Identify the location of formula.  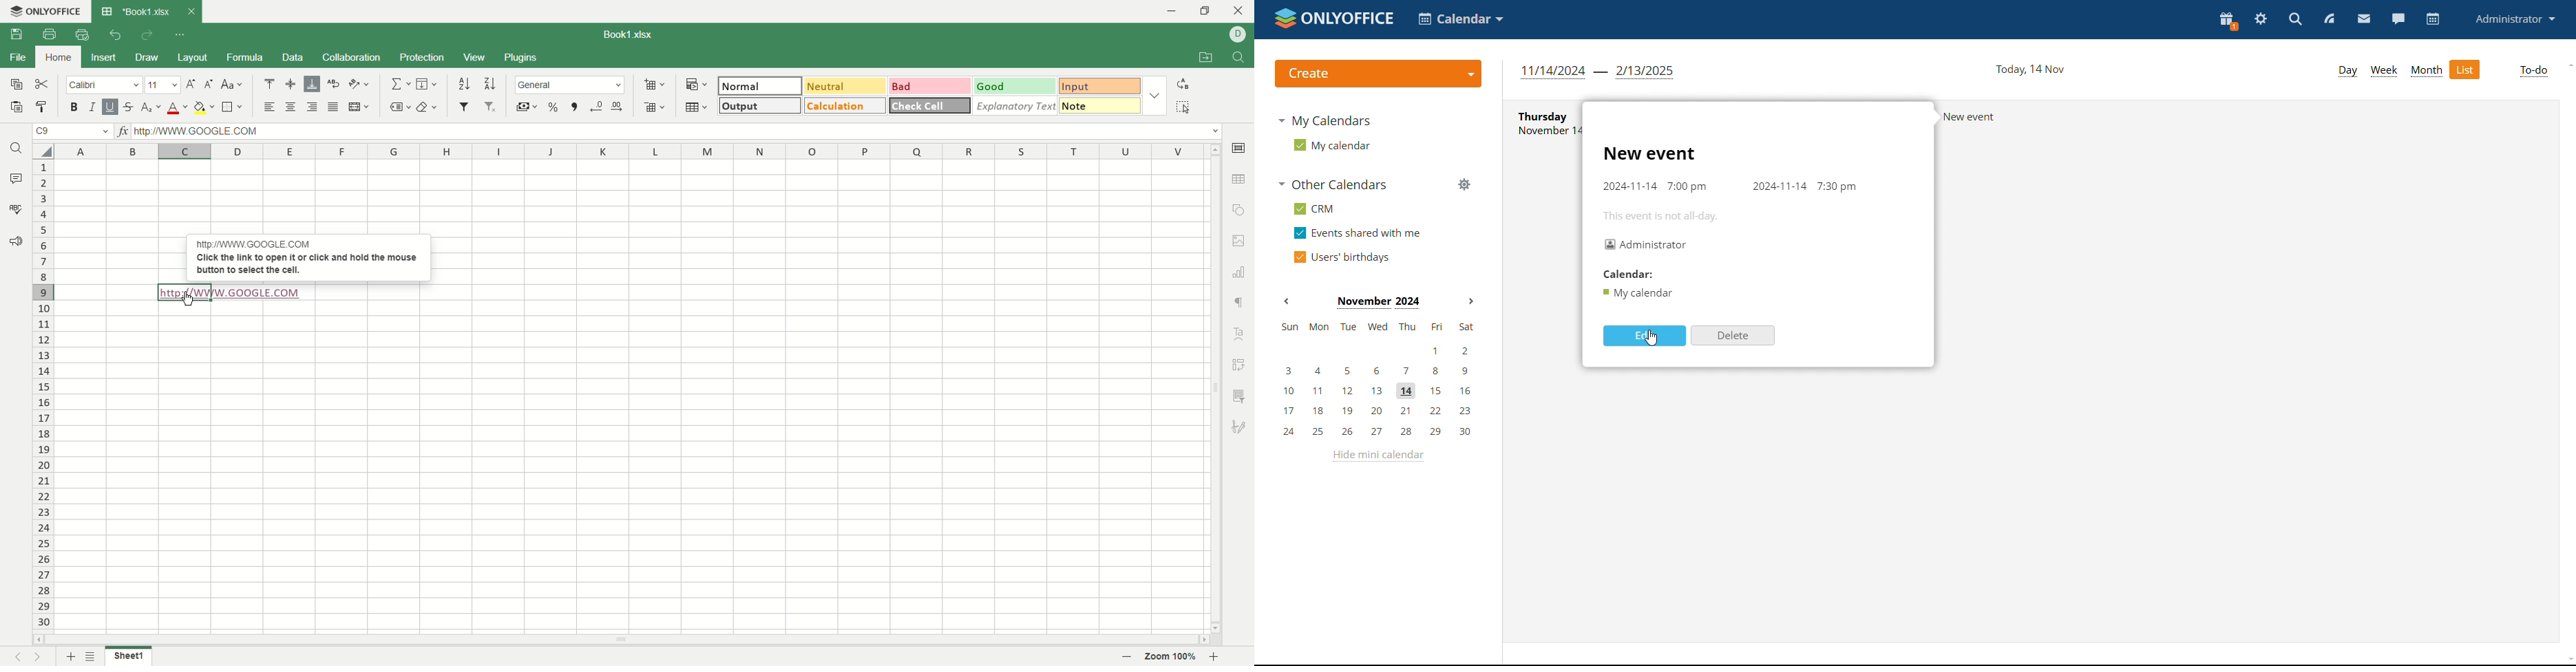
(242, 56).